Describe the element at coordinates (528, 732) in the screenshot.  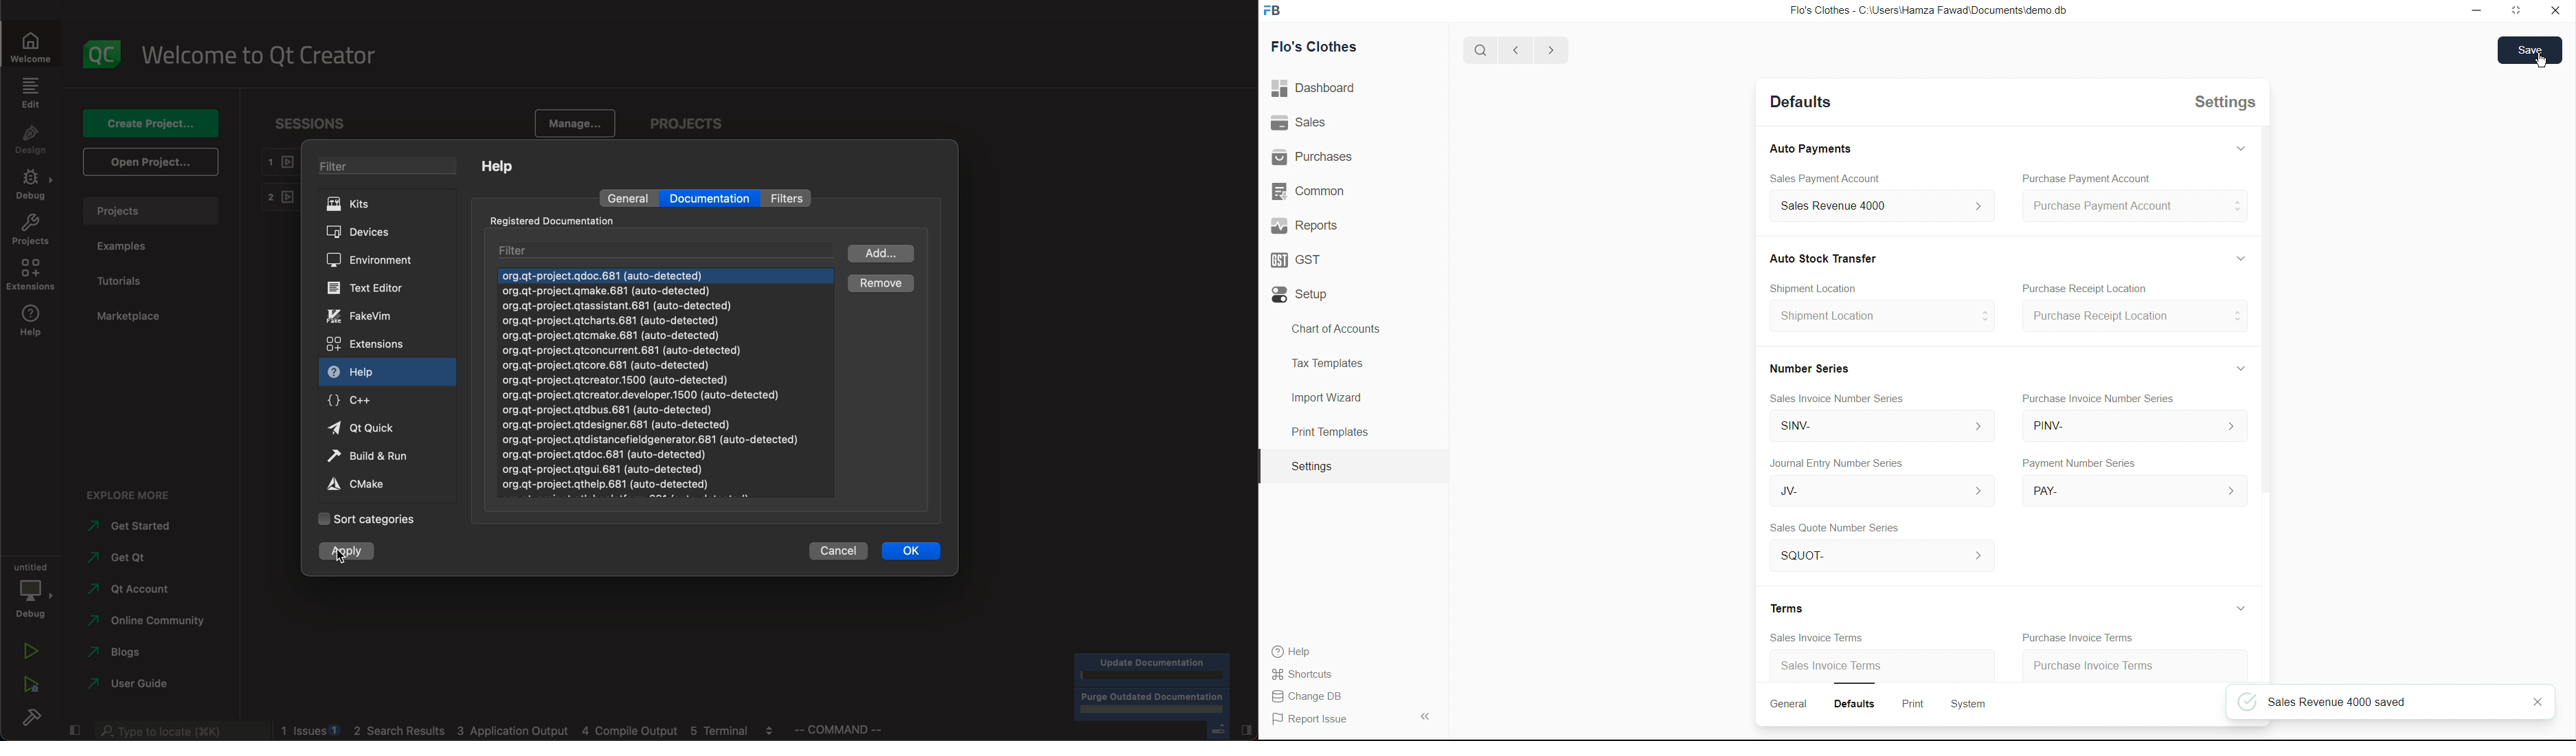
I see `blogs` at that location.